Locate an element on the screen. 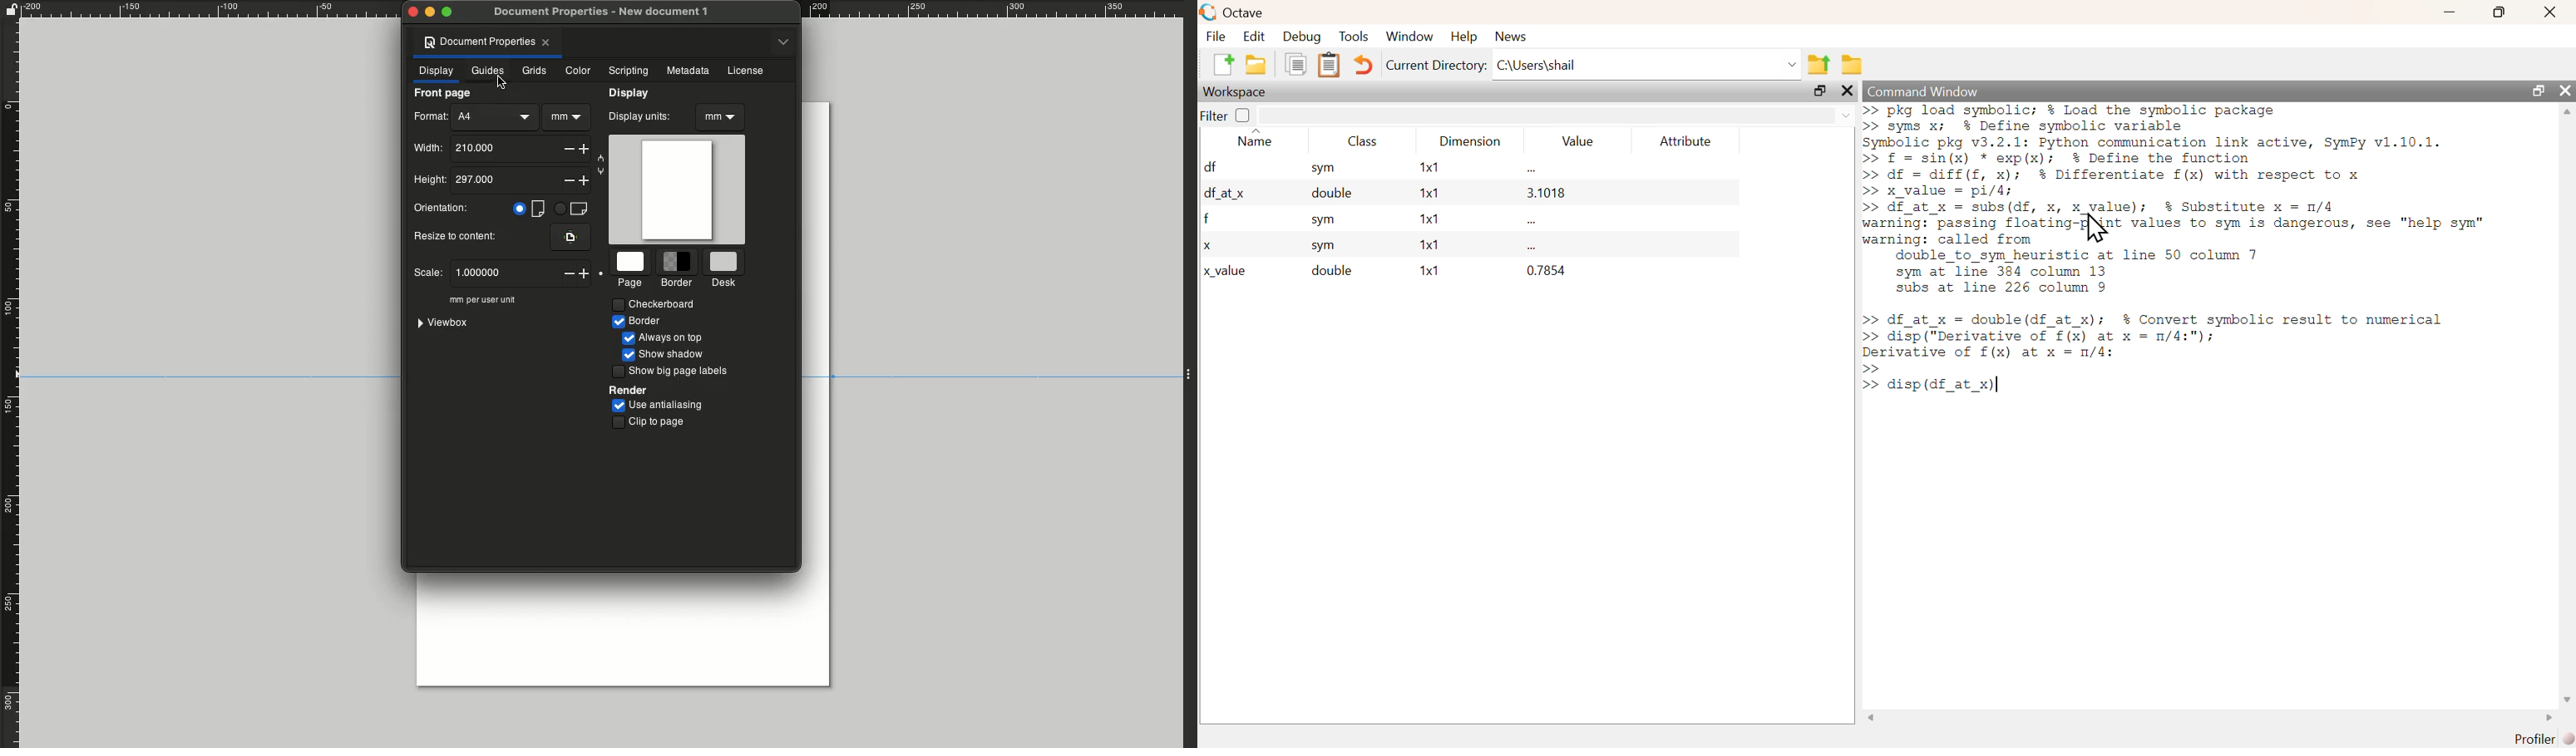 This screenshot has height=756, width=2576. Document properties - new document 1 is located at coordinates (605, 12).